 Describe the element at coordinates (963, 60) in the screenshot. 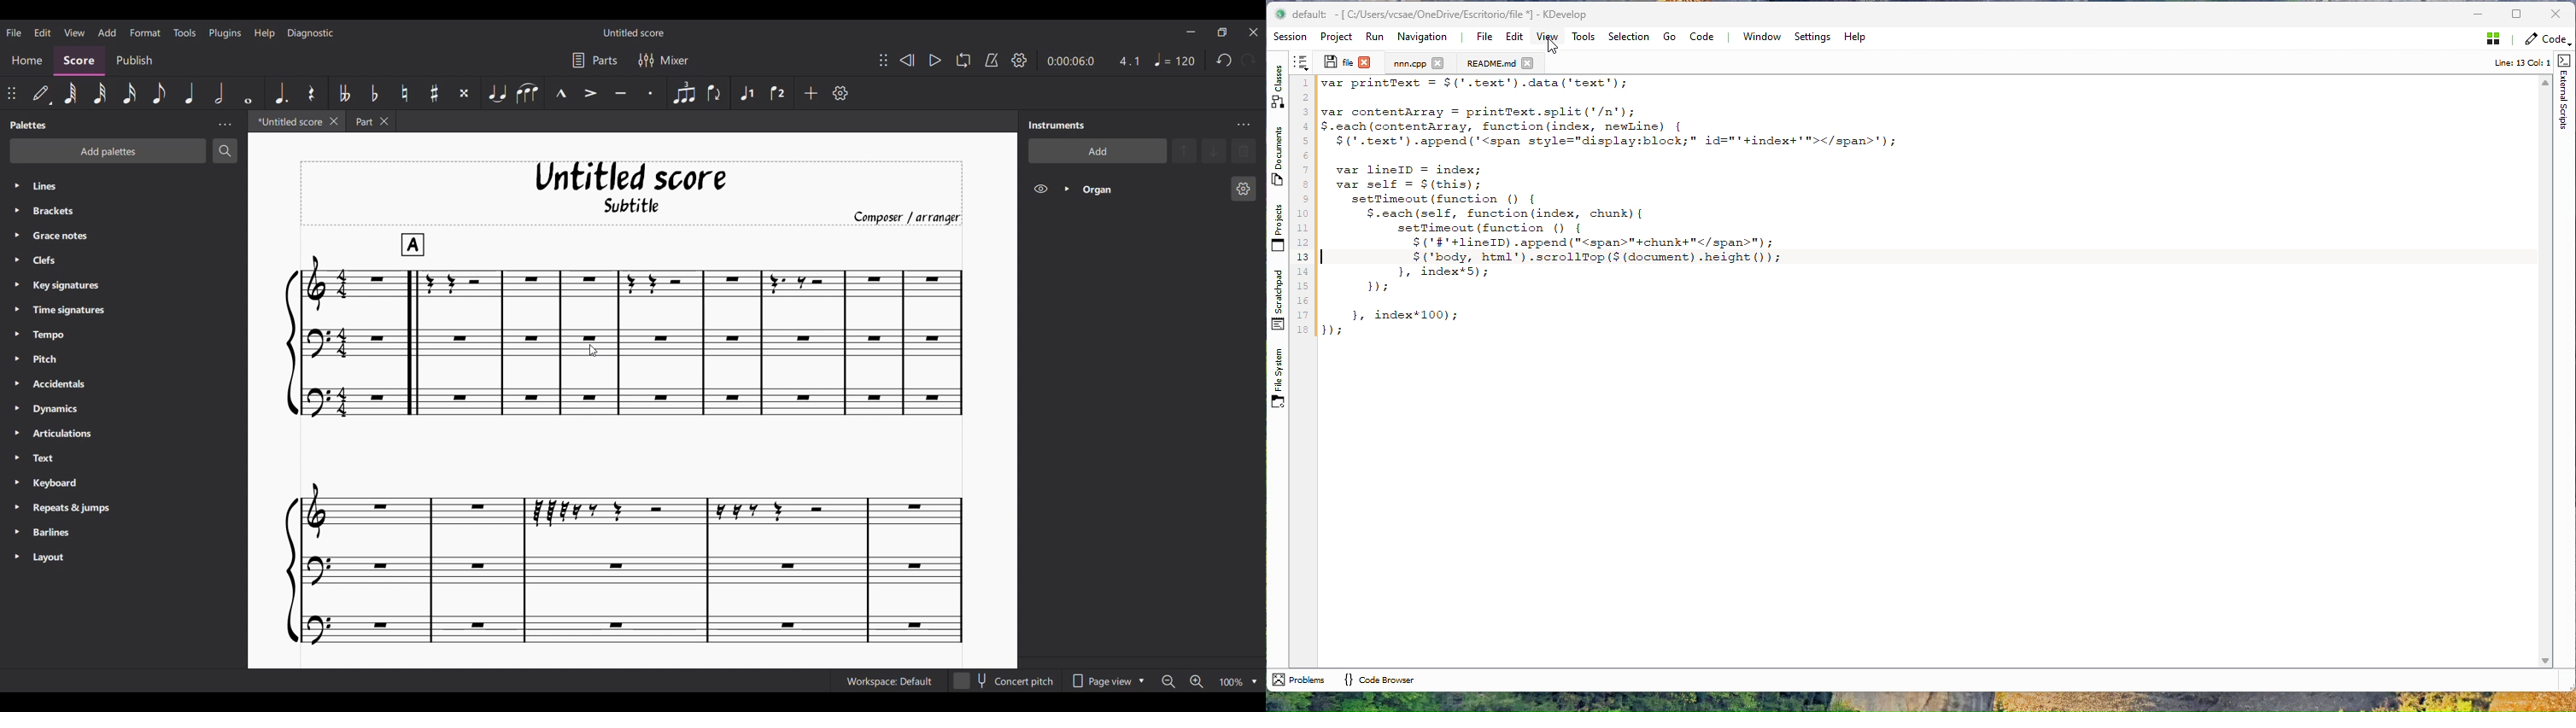

I see `Looping playback` at that location.